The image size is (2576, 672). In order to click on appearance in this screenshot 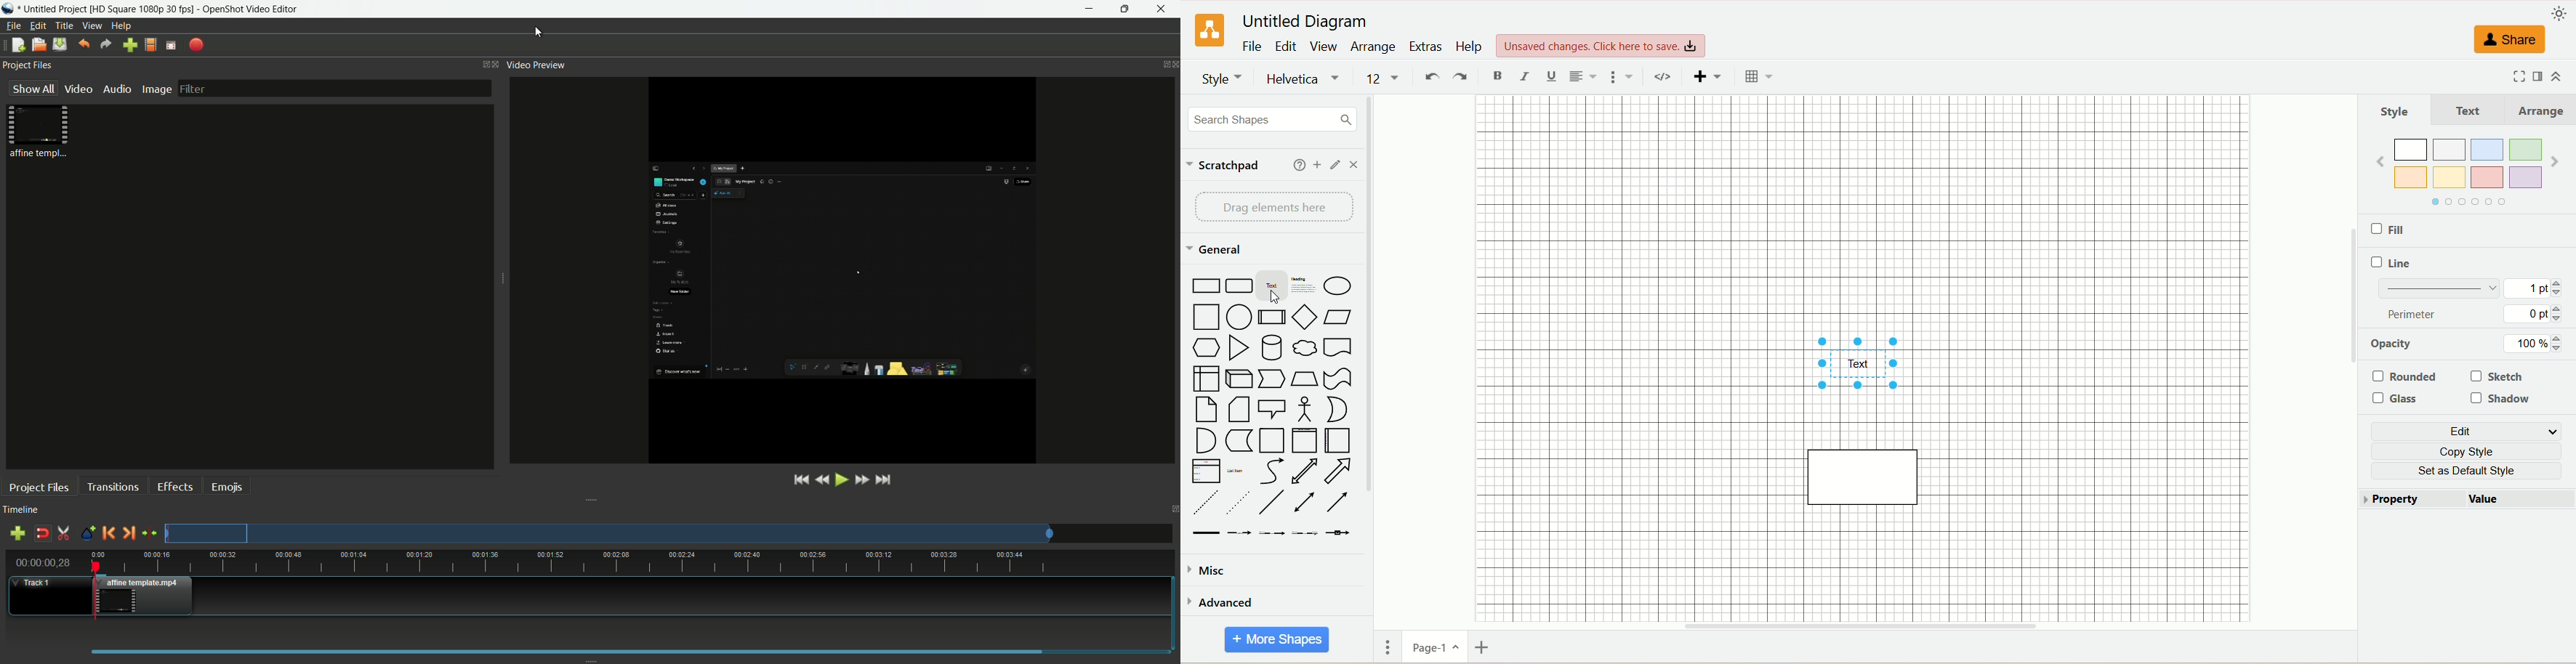, I will do `click(2561, 13)`.